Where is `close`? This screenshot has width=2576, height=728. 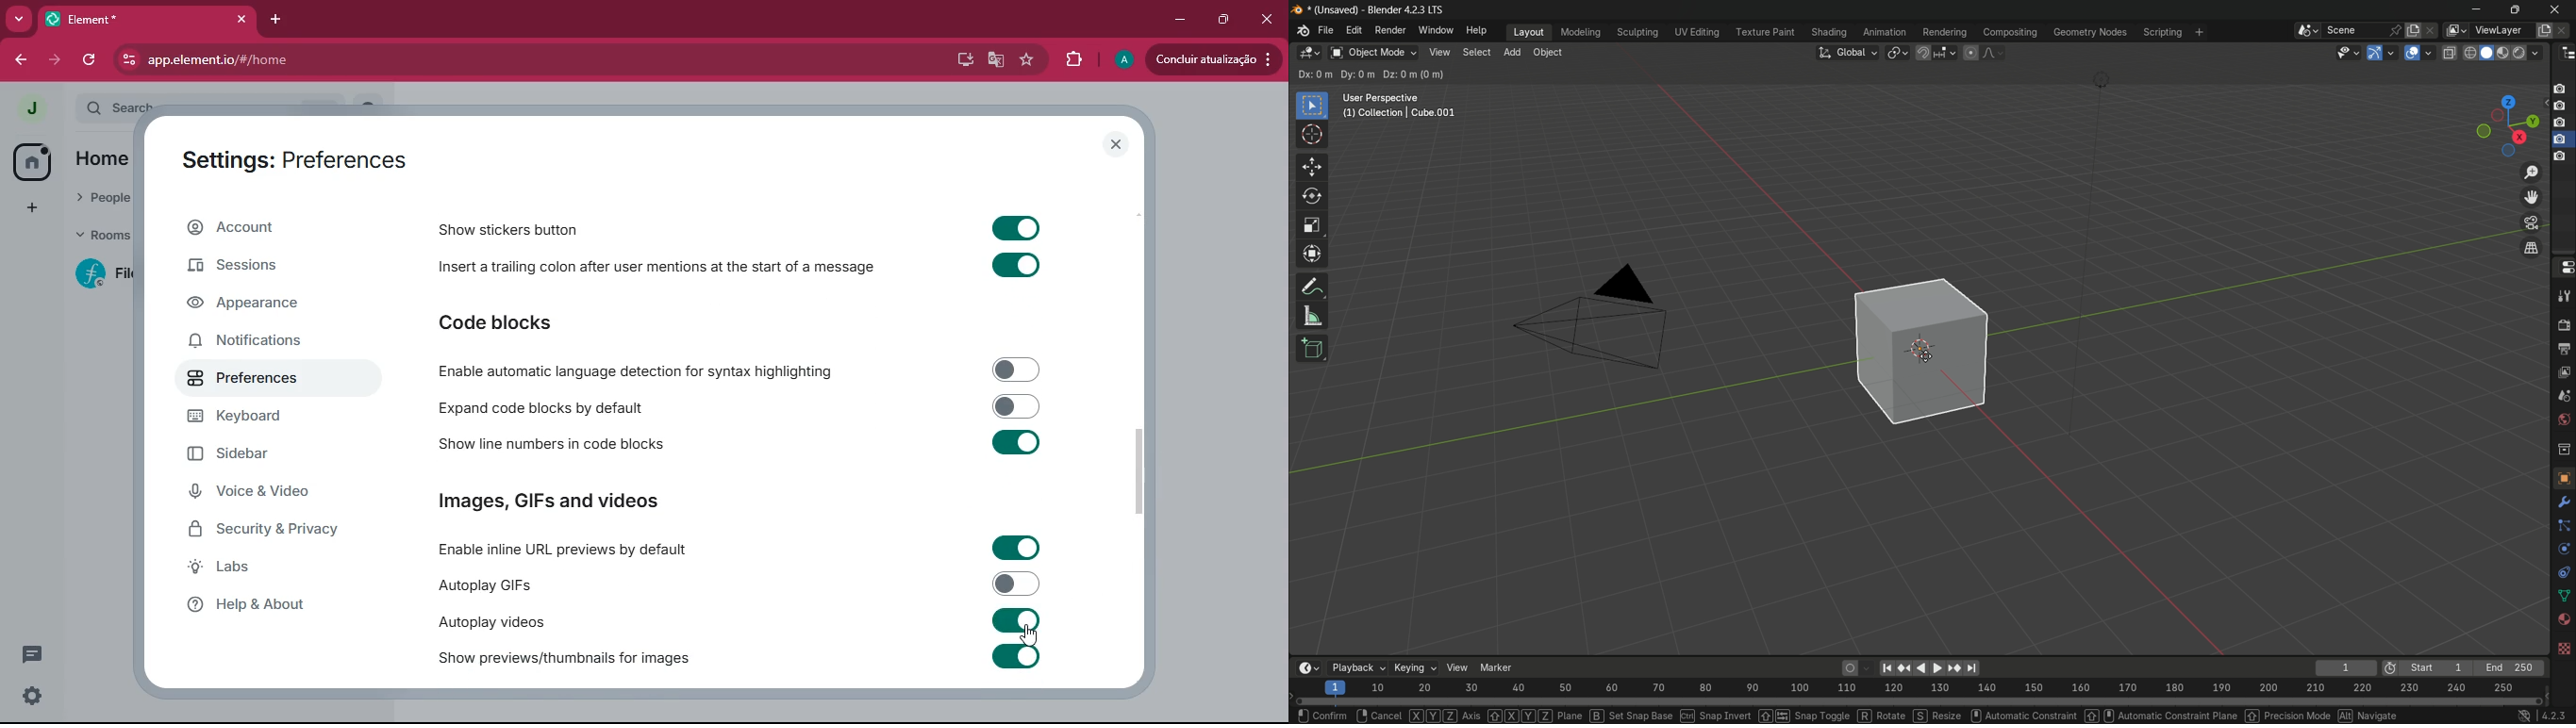 close is located at coordinates (1269, 17).